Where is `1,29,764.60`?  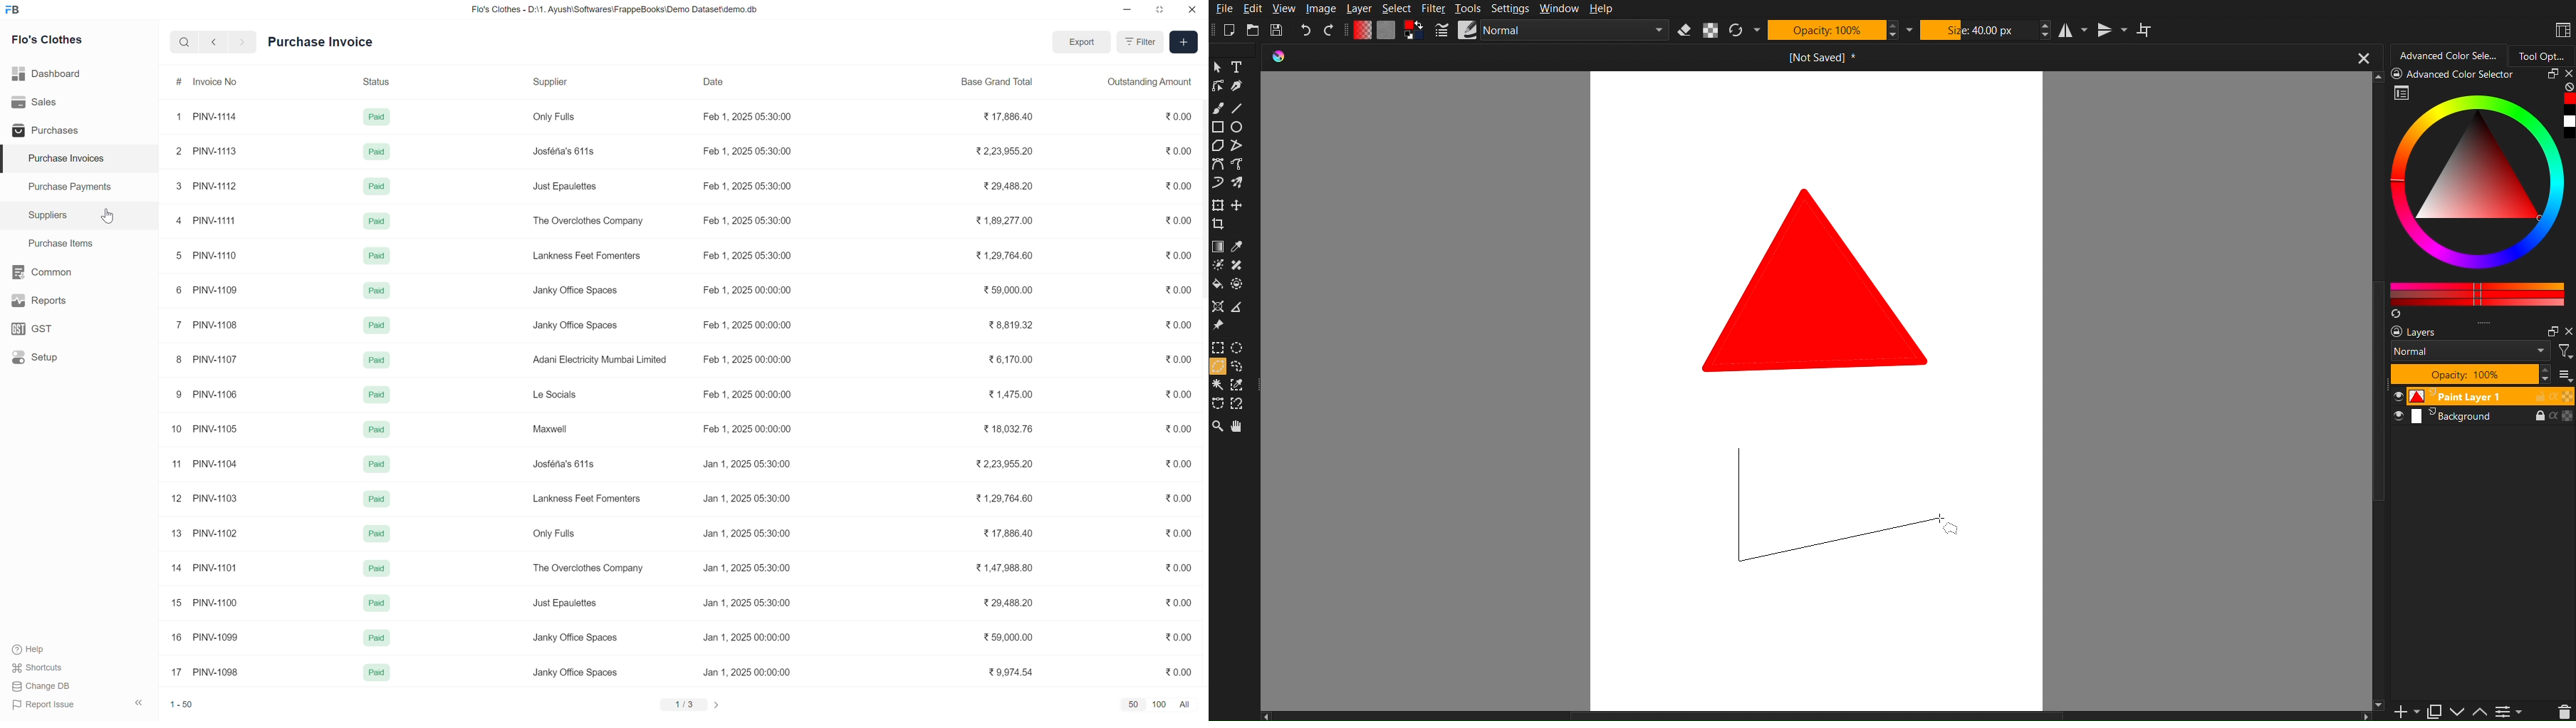 1,29,764.60 is located at coordinates (1005, 498).